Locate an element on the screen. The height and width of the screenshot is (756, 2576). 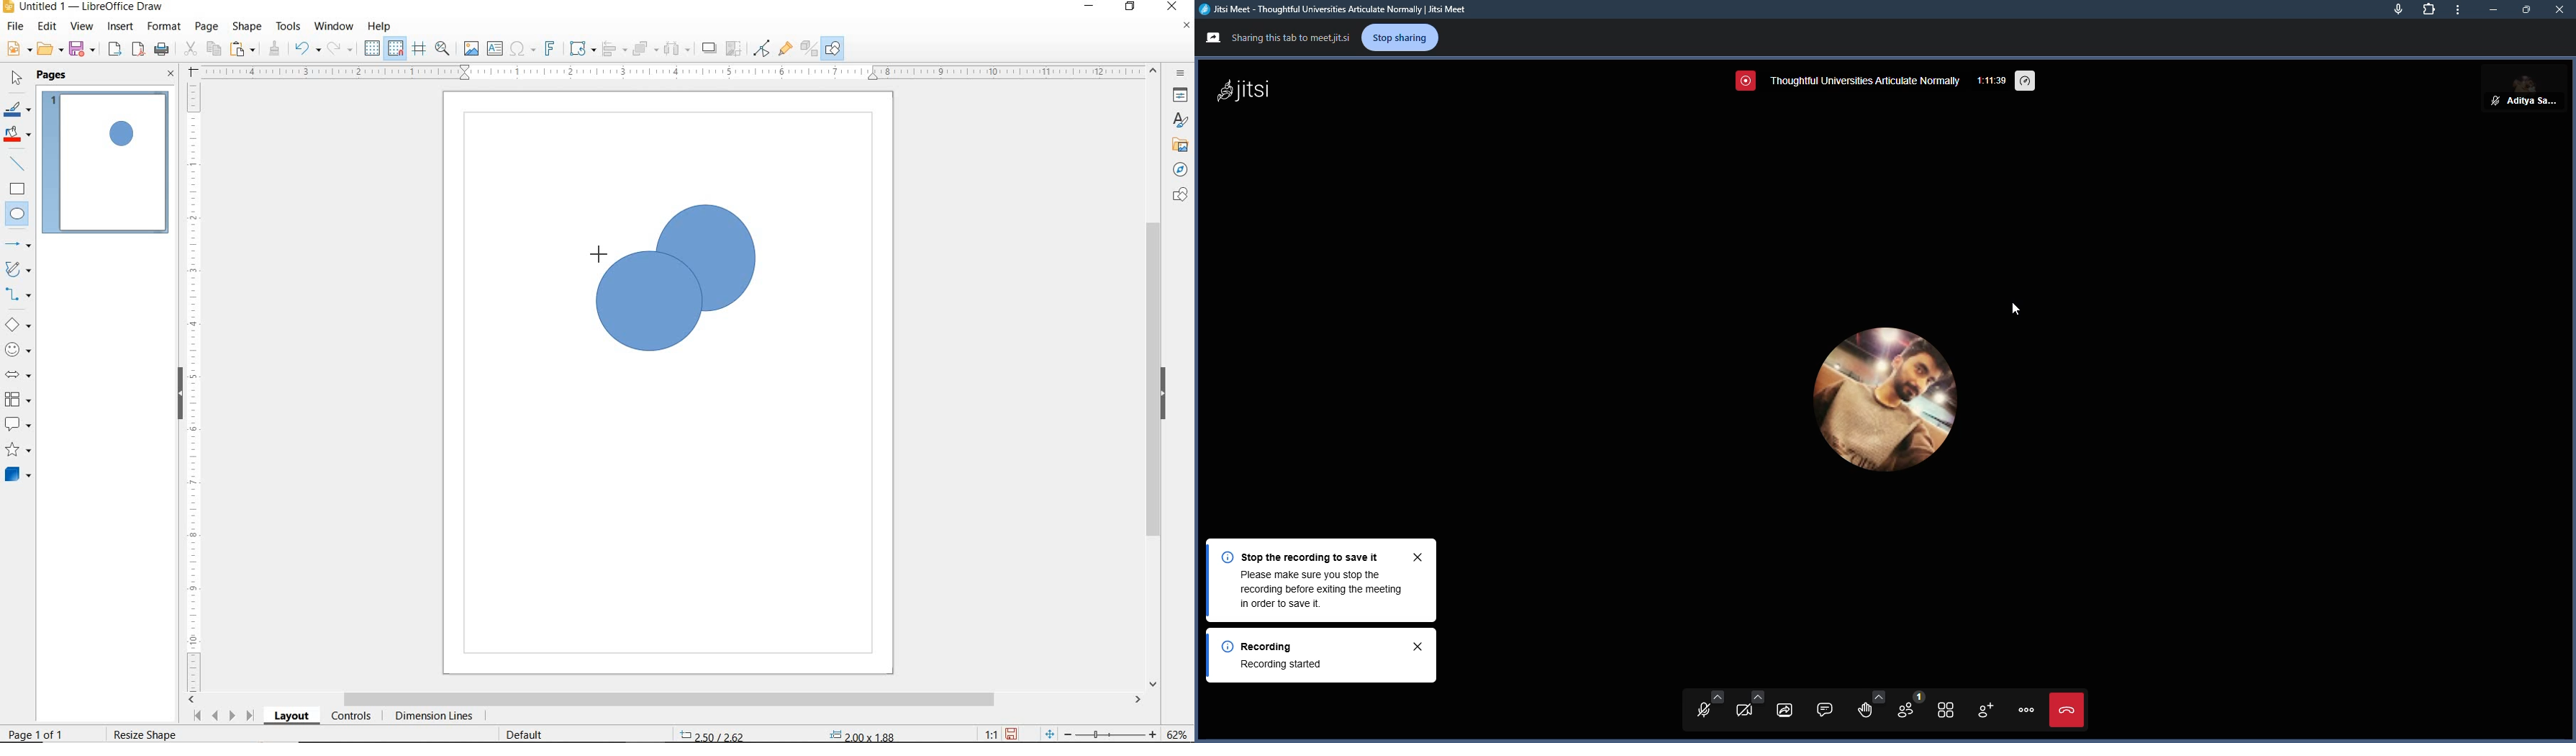
UNDO is located at coordinates (307, 50).